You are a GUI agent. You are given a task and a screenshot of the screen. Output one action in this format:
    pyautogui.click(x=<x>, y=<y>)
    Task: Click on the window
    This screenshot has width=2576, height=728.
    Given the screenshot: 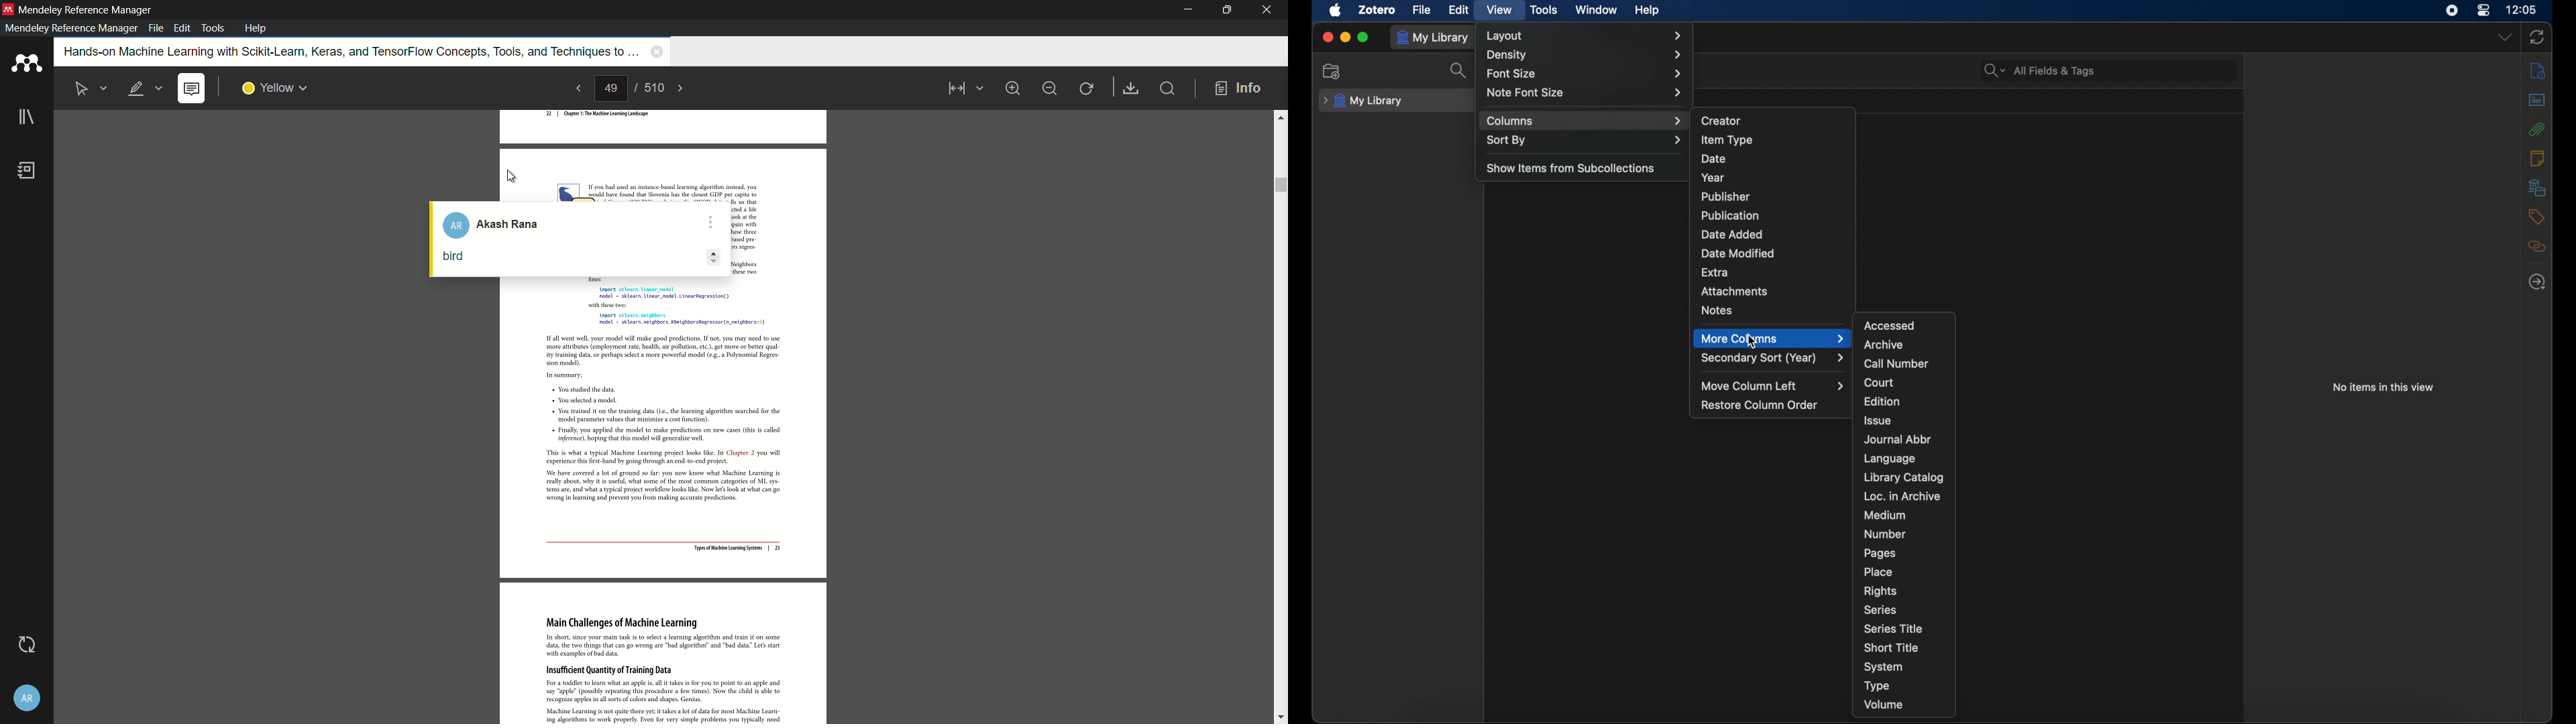 What is the action you would take?
    pyautogui.click(x=1595, y=9)
    